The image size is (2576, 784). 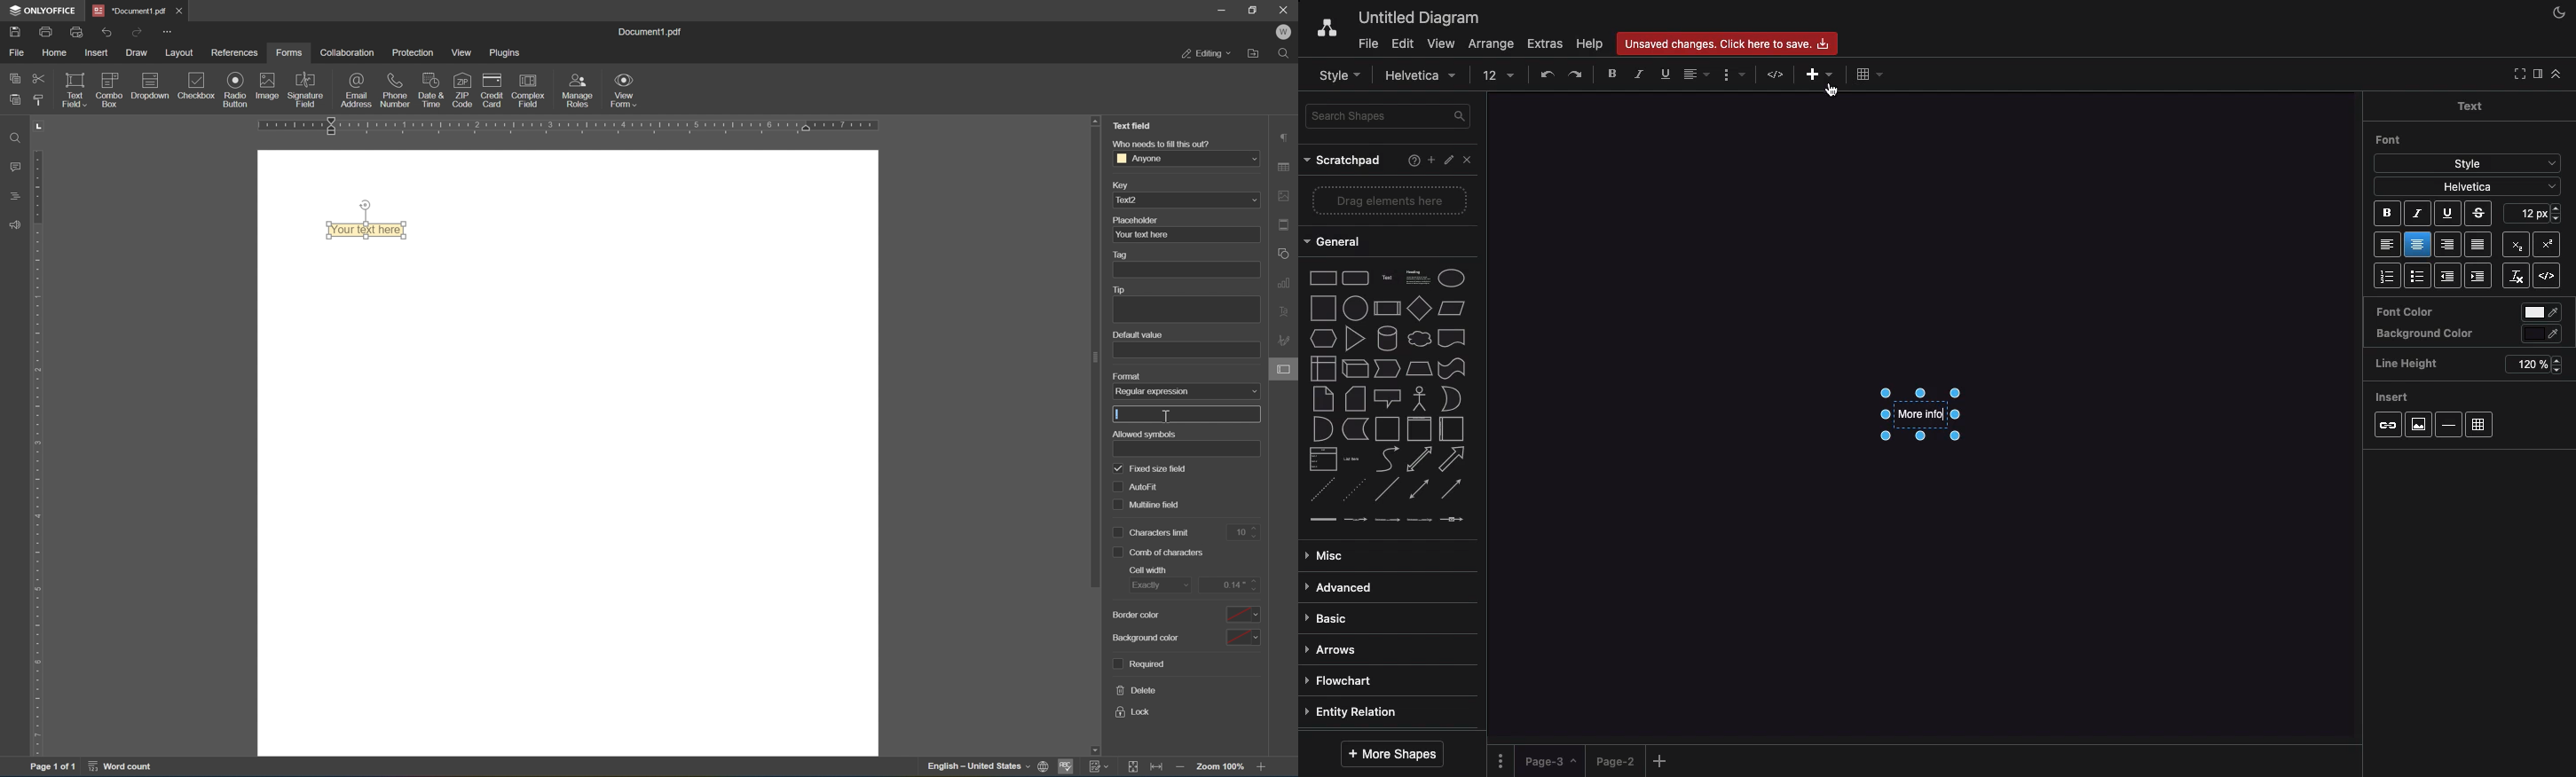 What do you see at coordinates (235, 89) in the screenshot?
I see `radio button` at bounding box center [235, 89].